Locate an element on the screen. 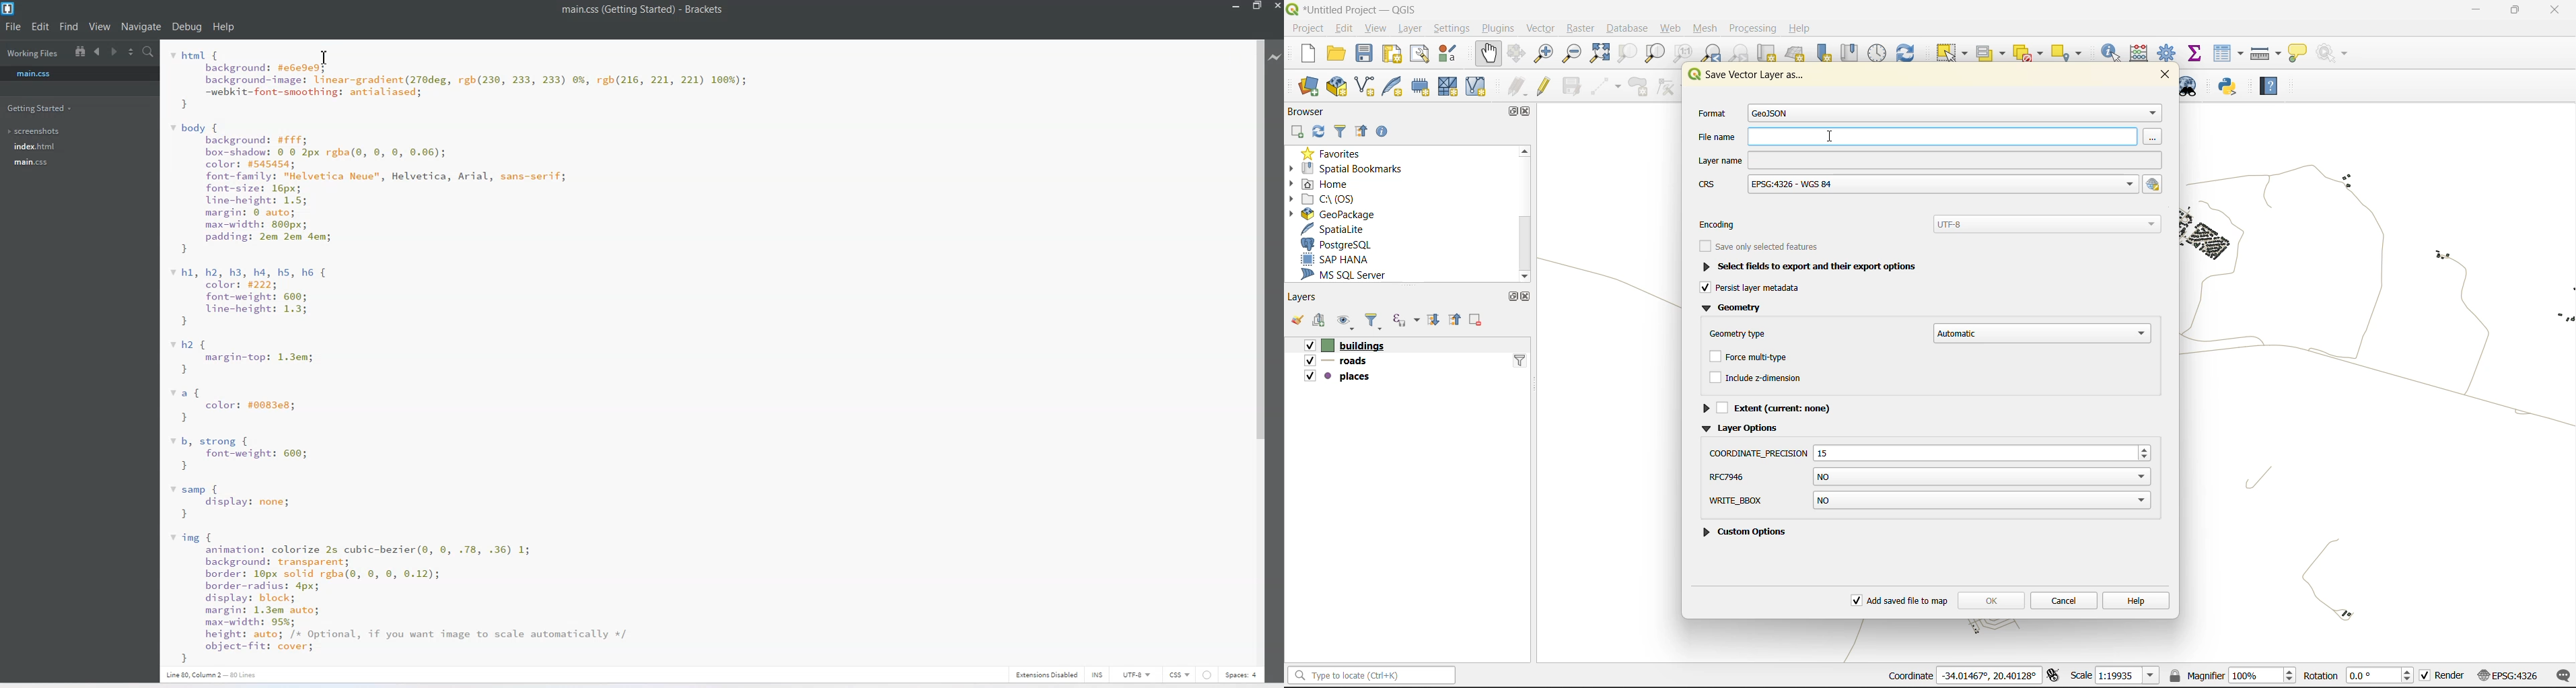  expand all is located at coordinates (1437, 320).